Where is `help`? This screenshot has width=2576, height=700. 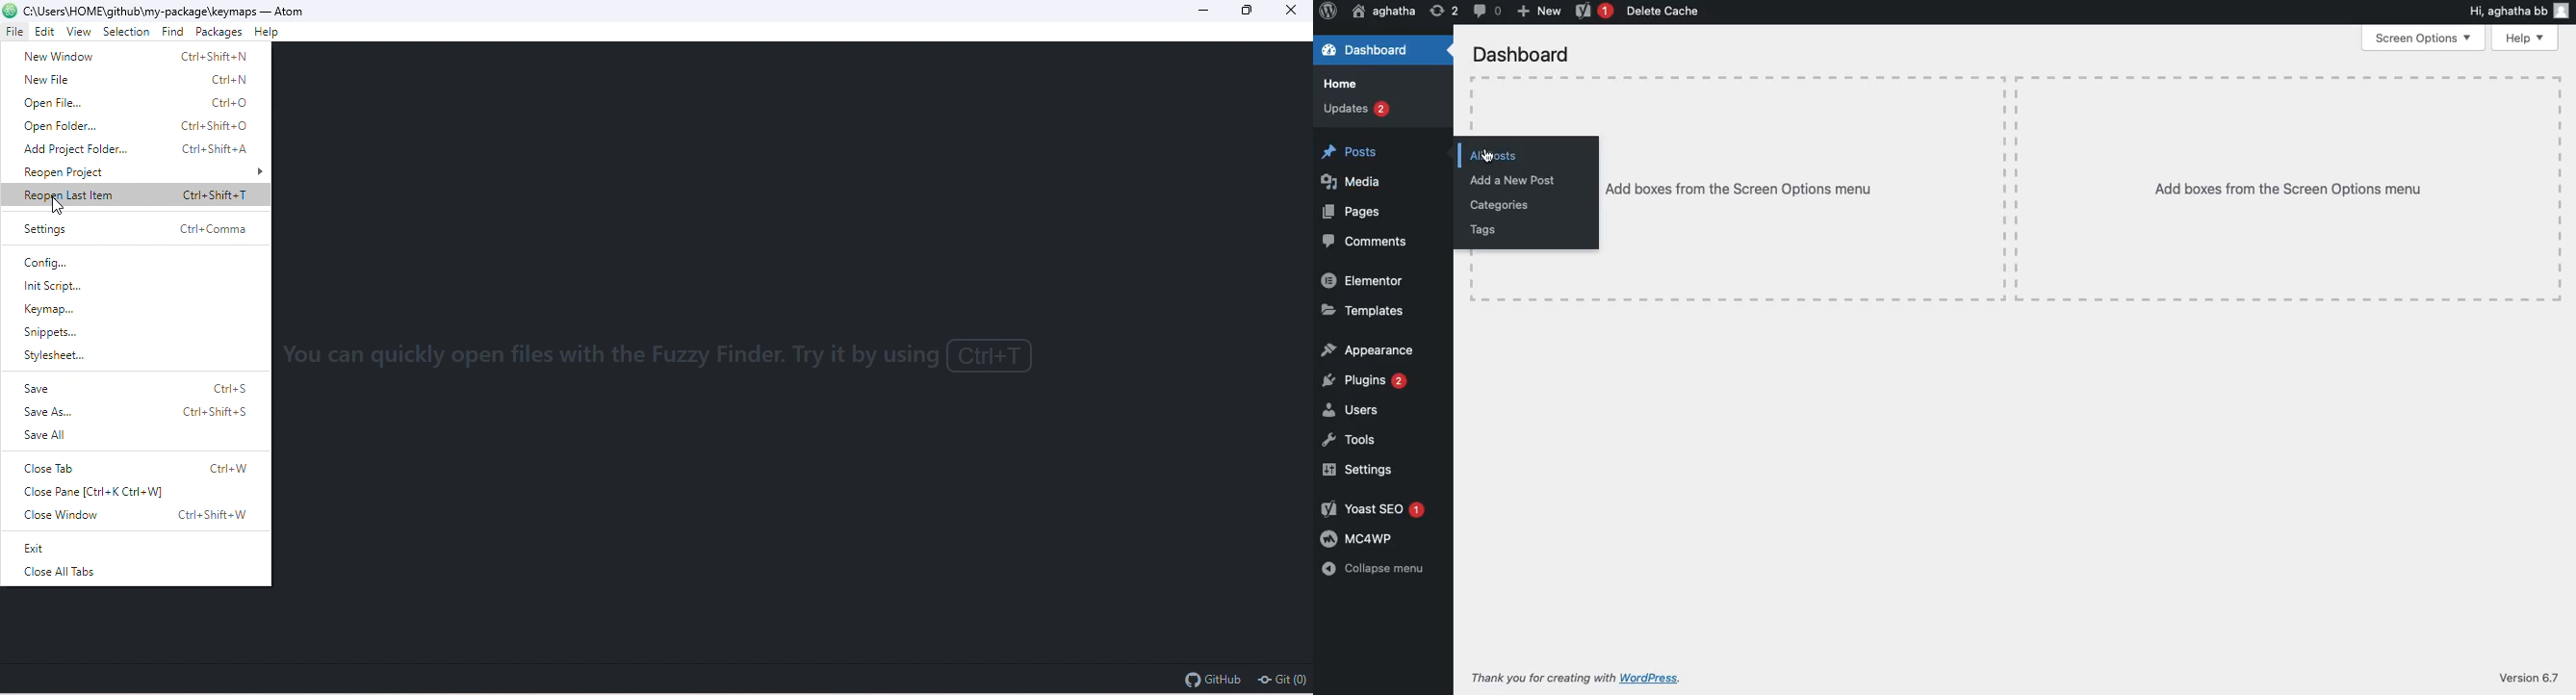
help is located at coordinates (270, 32).